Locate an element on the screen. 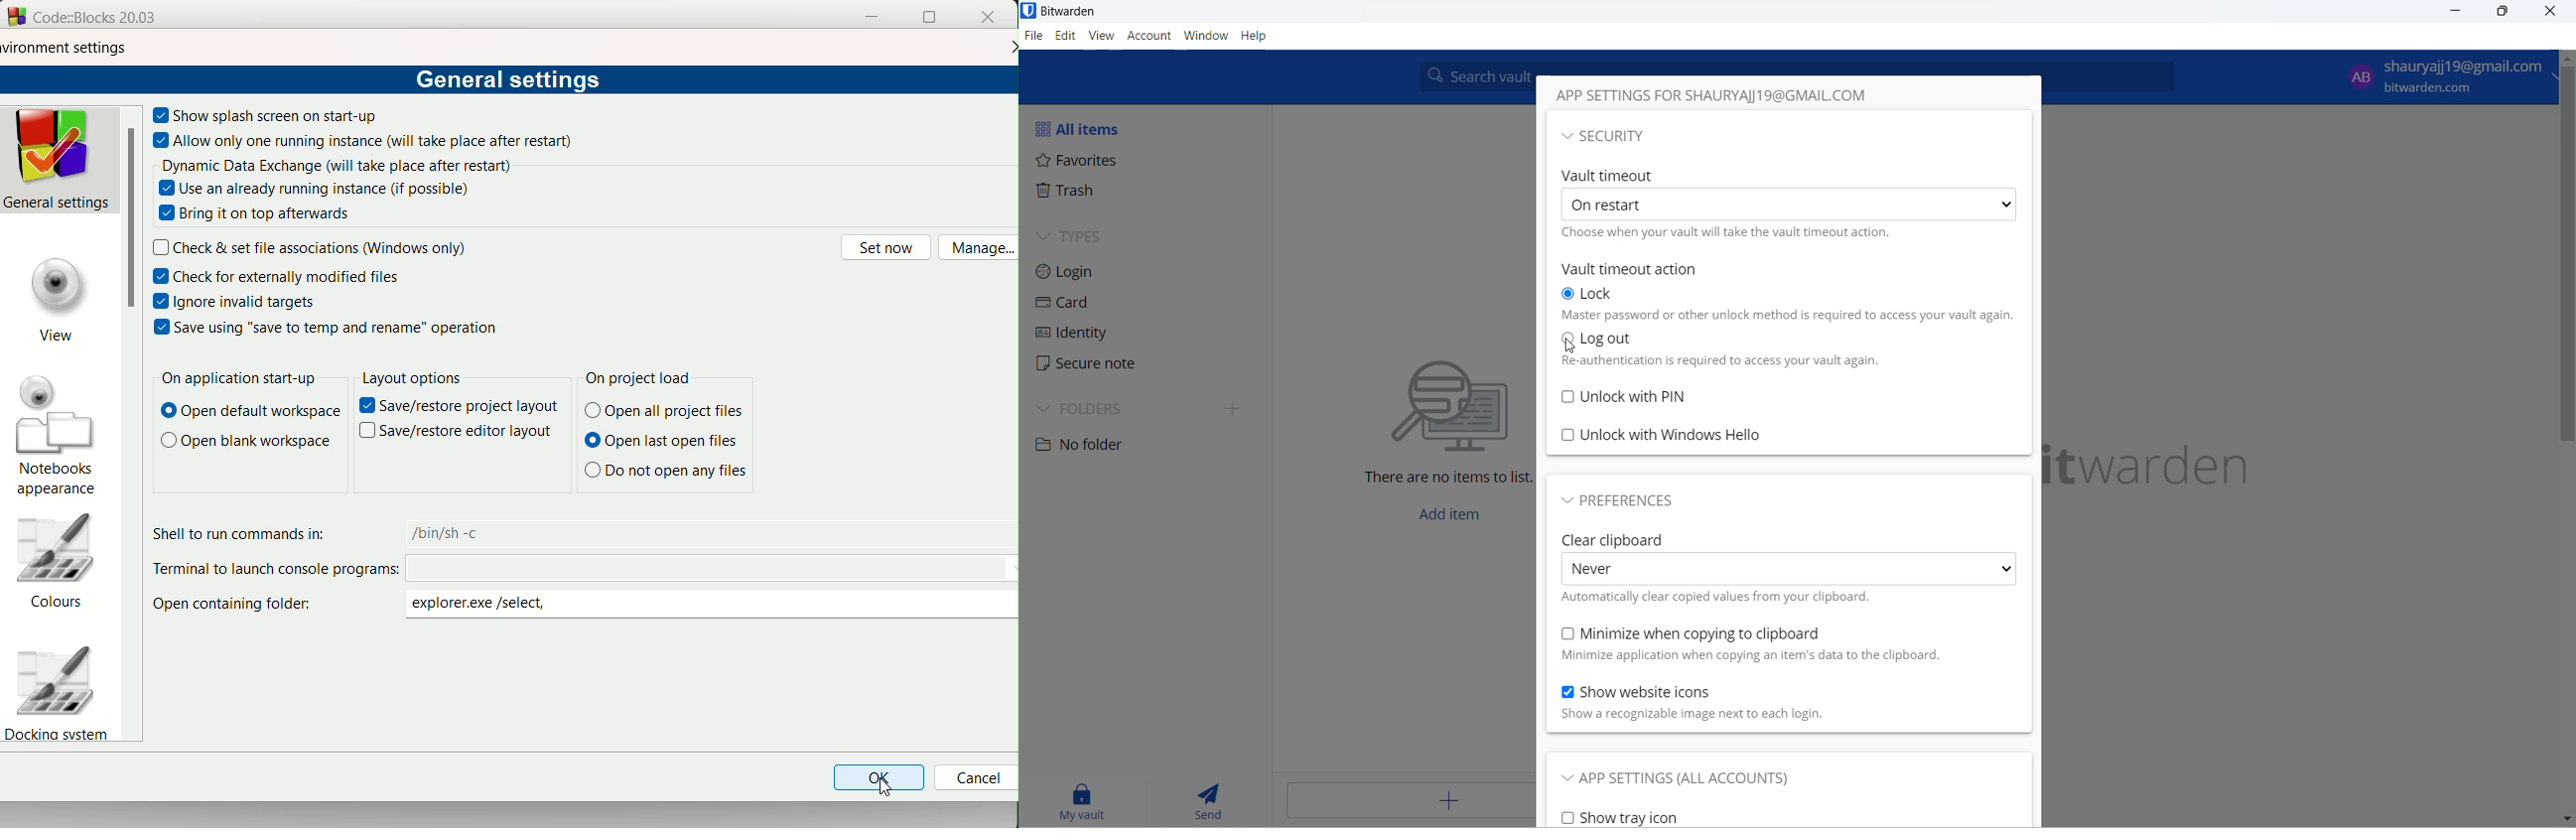 Image resolution: width=2576 pixels, height=840 pixels. view is located at coordinates (56, 297).